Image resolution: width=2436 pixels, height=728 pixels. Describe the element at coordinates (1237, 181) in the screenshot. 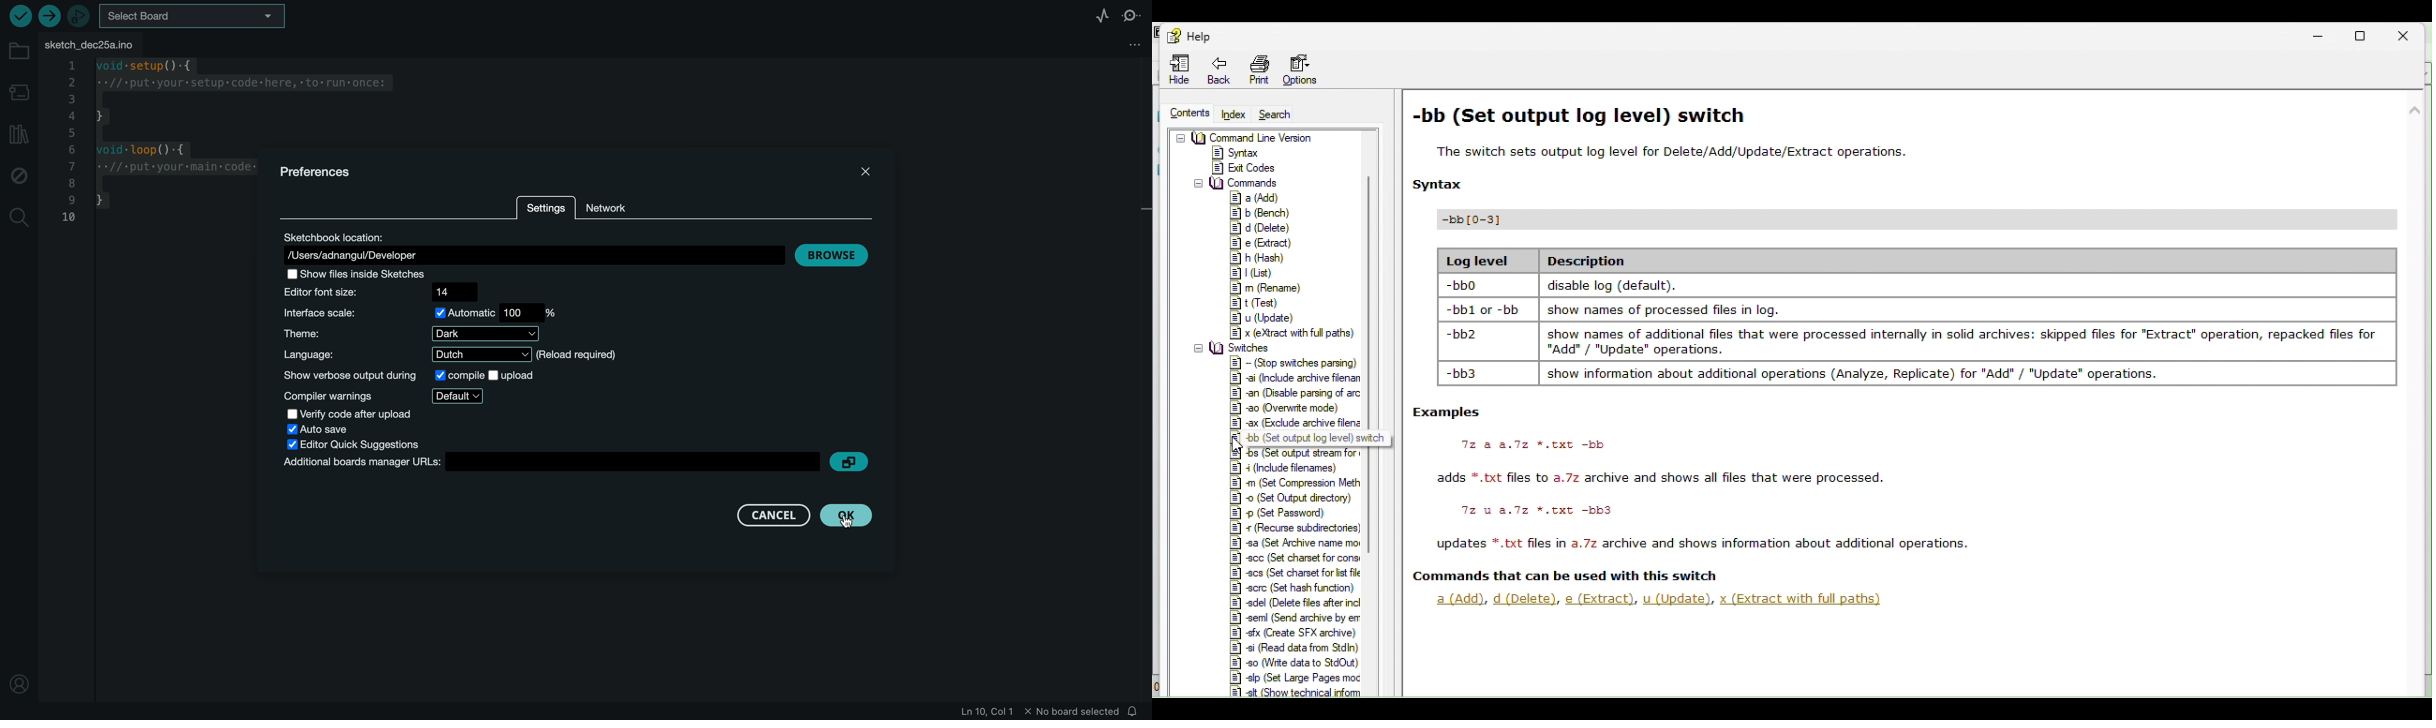

I see `= UY Commands` at that location.